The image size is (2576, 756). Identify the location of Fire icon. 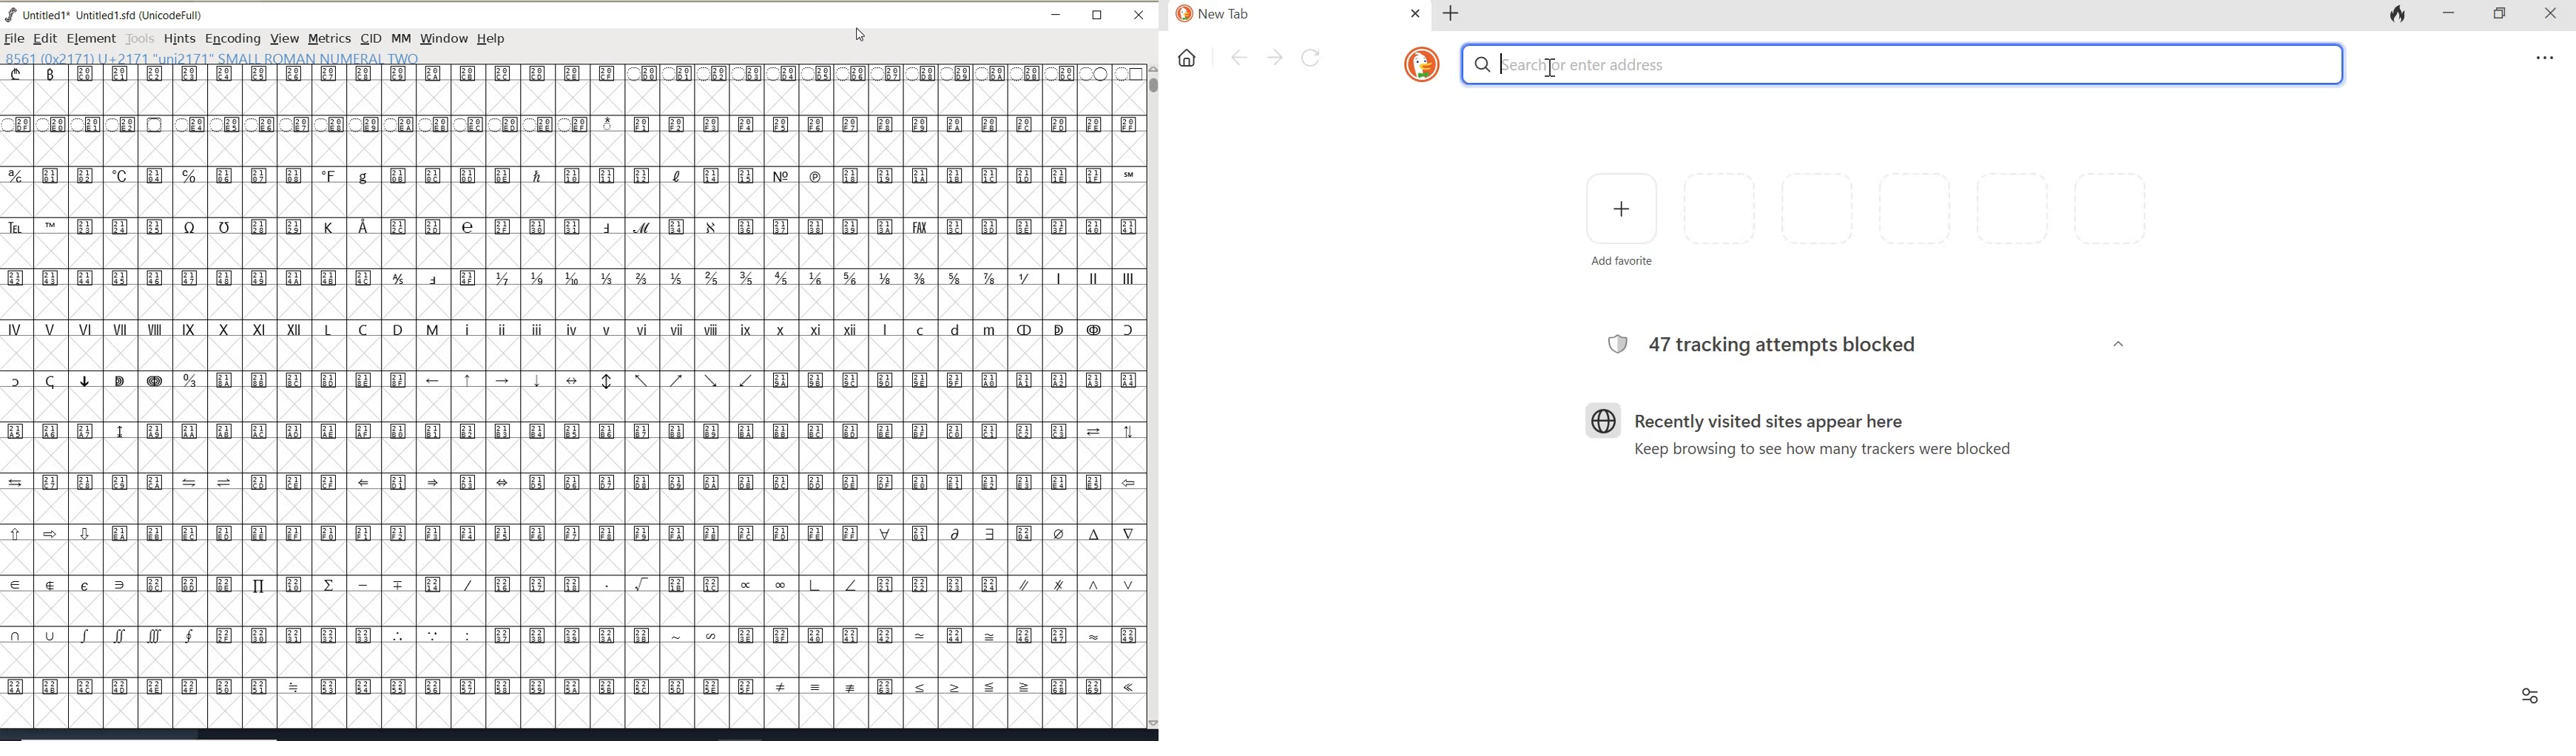
(2395, 16).